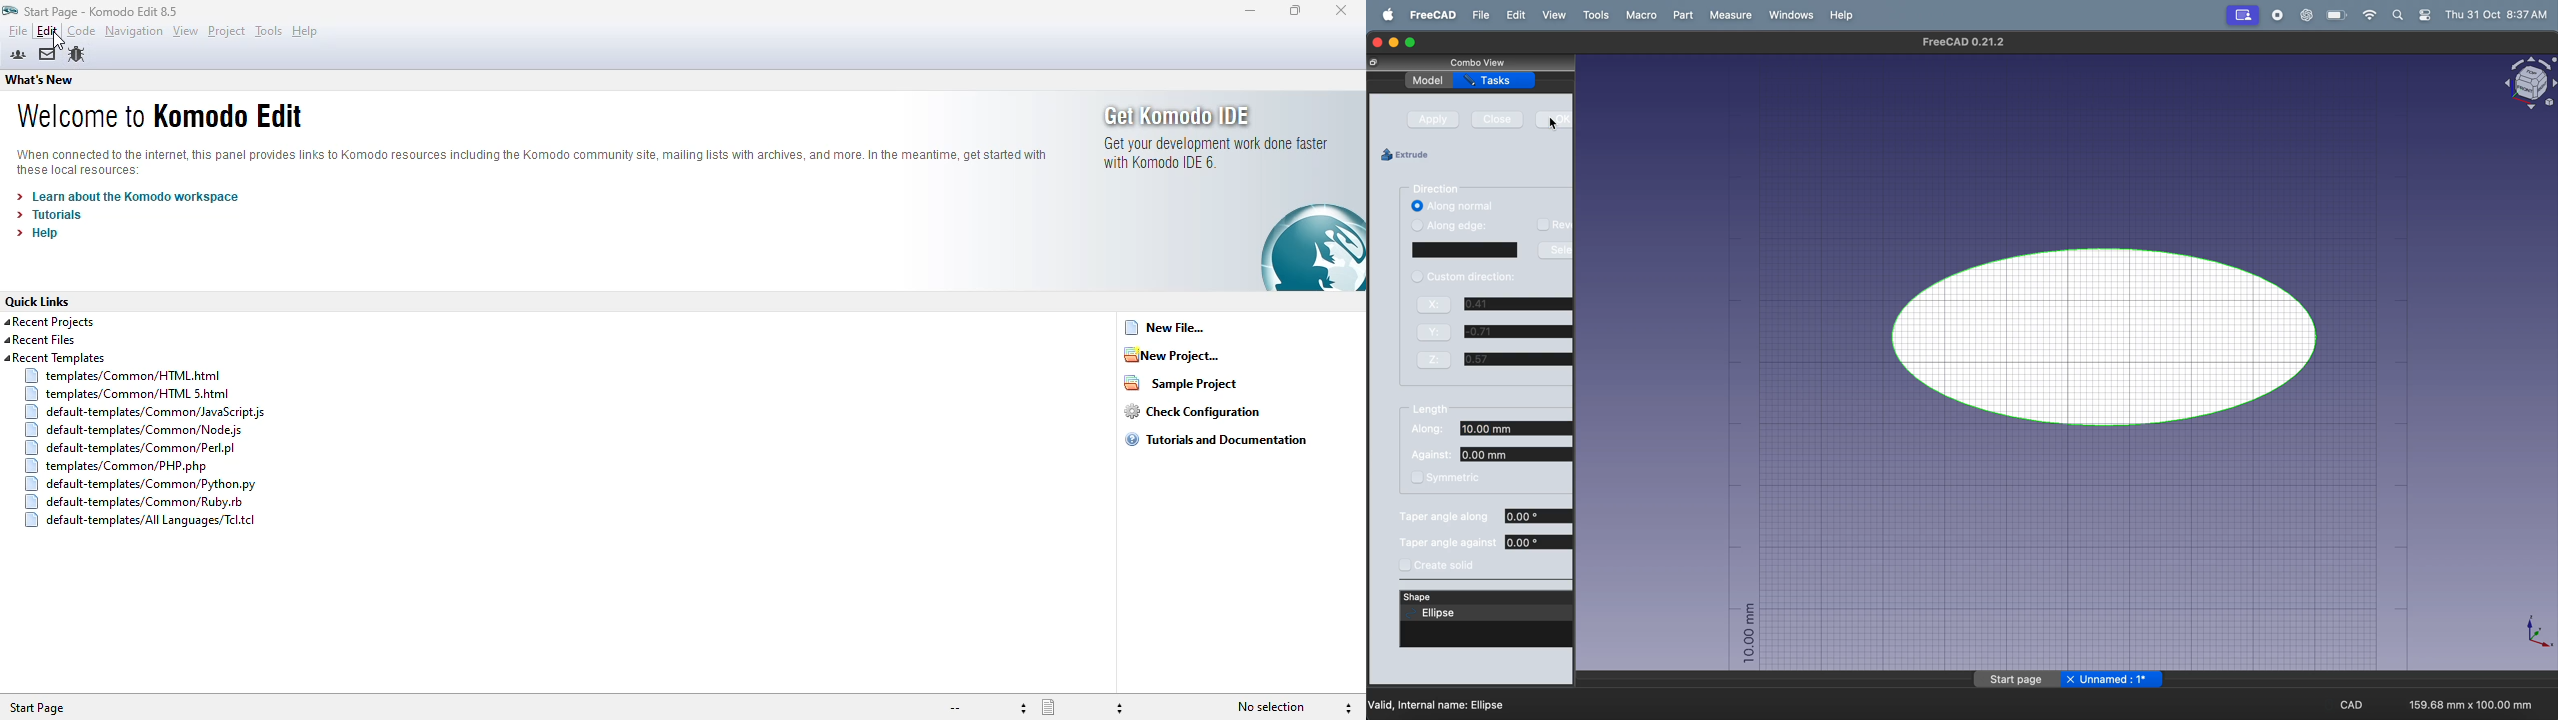  I want to click on project, so click(227, 31).